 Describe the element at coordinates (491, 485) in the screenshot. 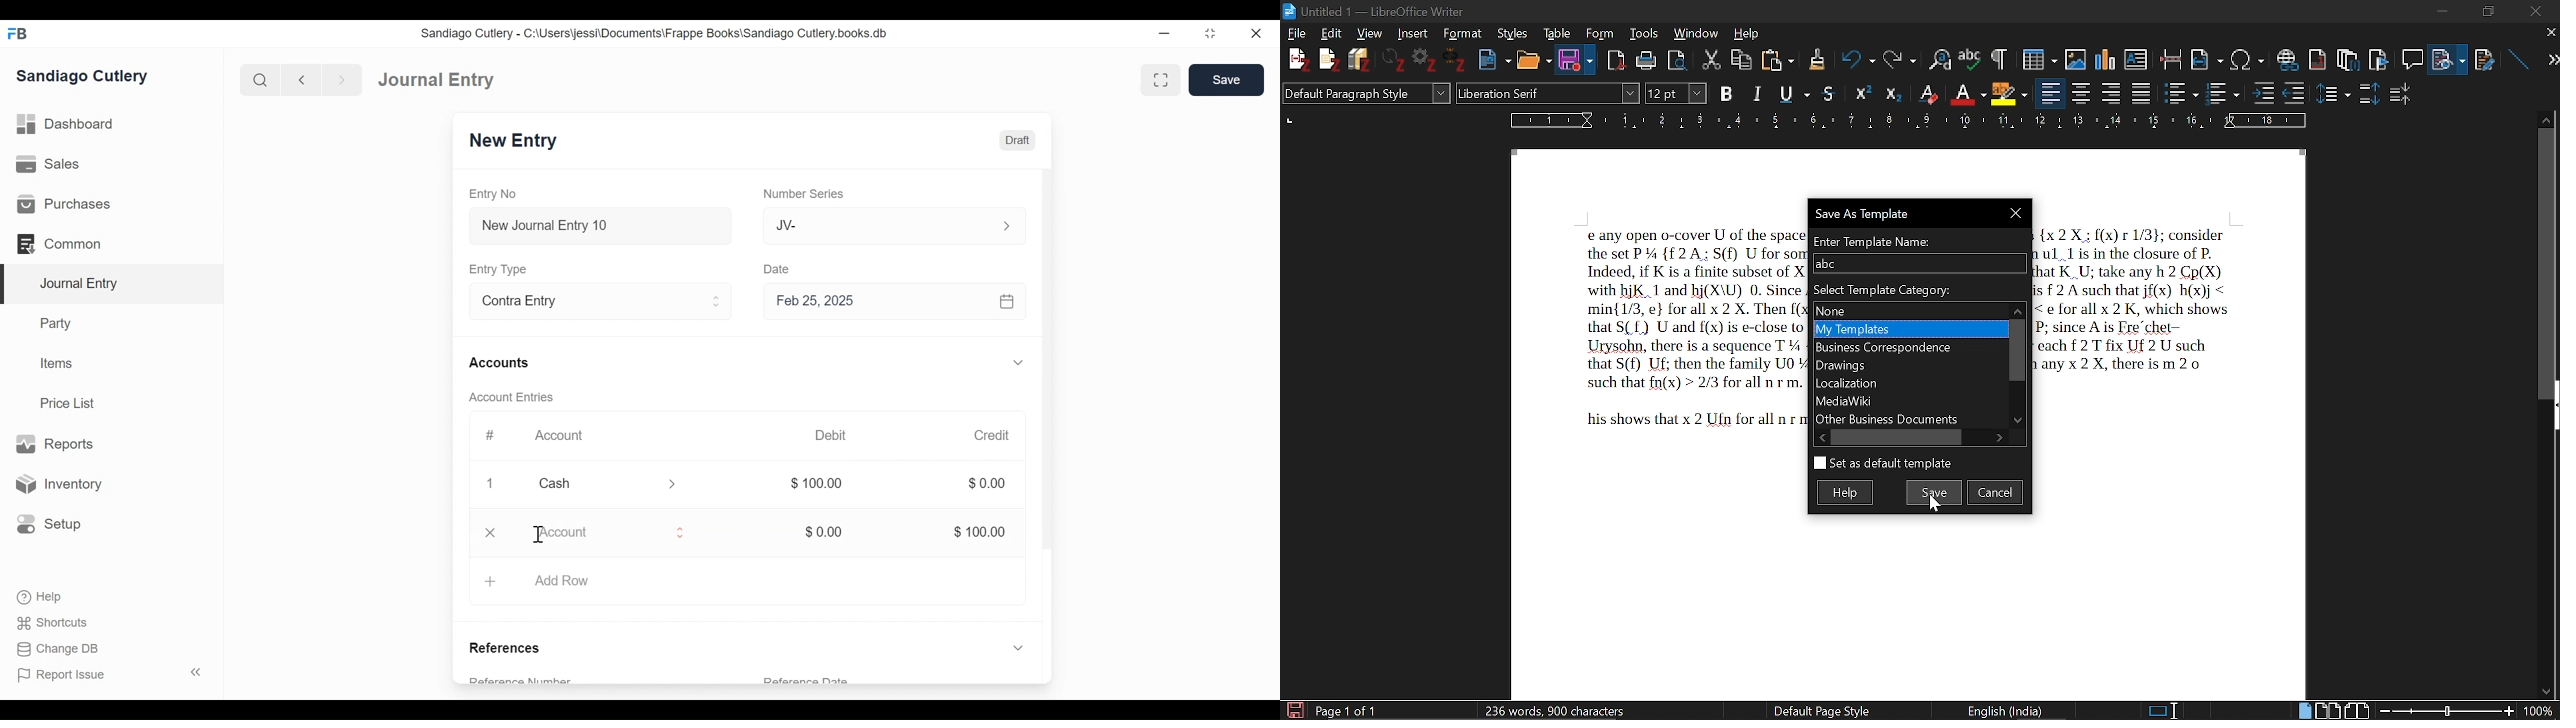

I see `Close` at that location.